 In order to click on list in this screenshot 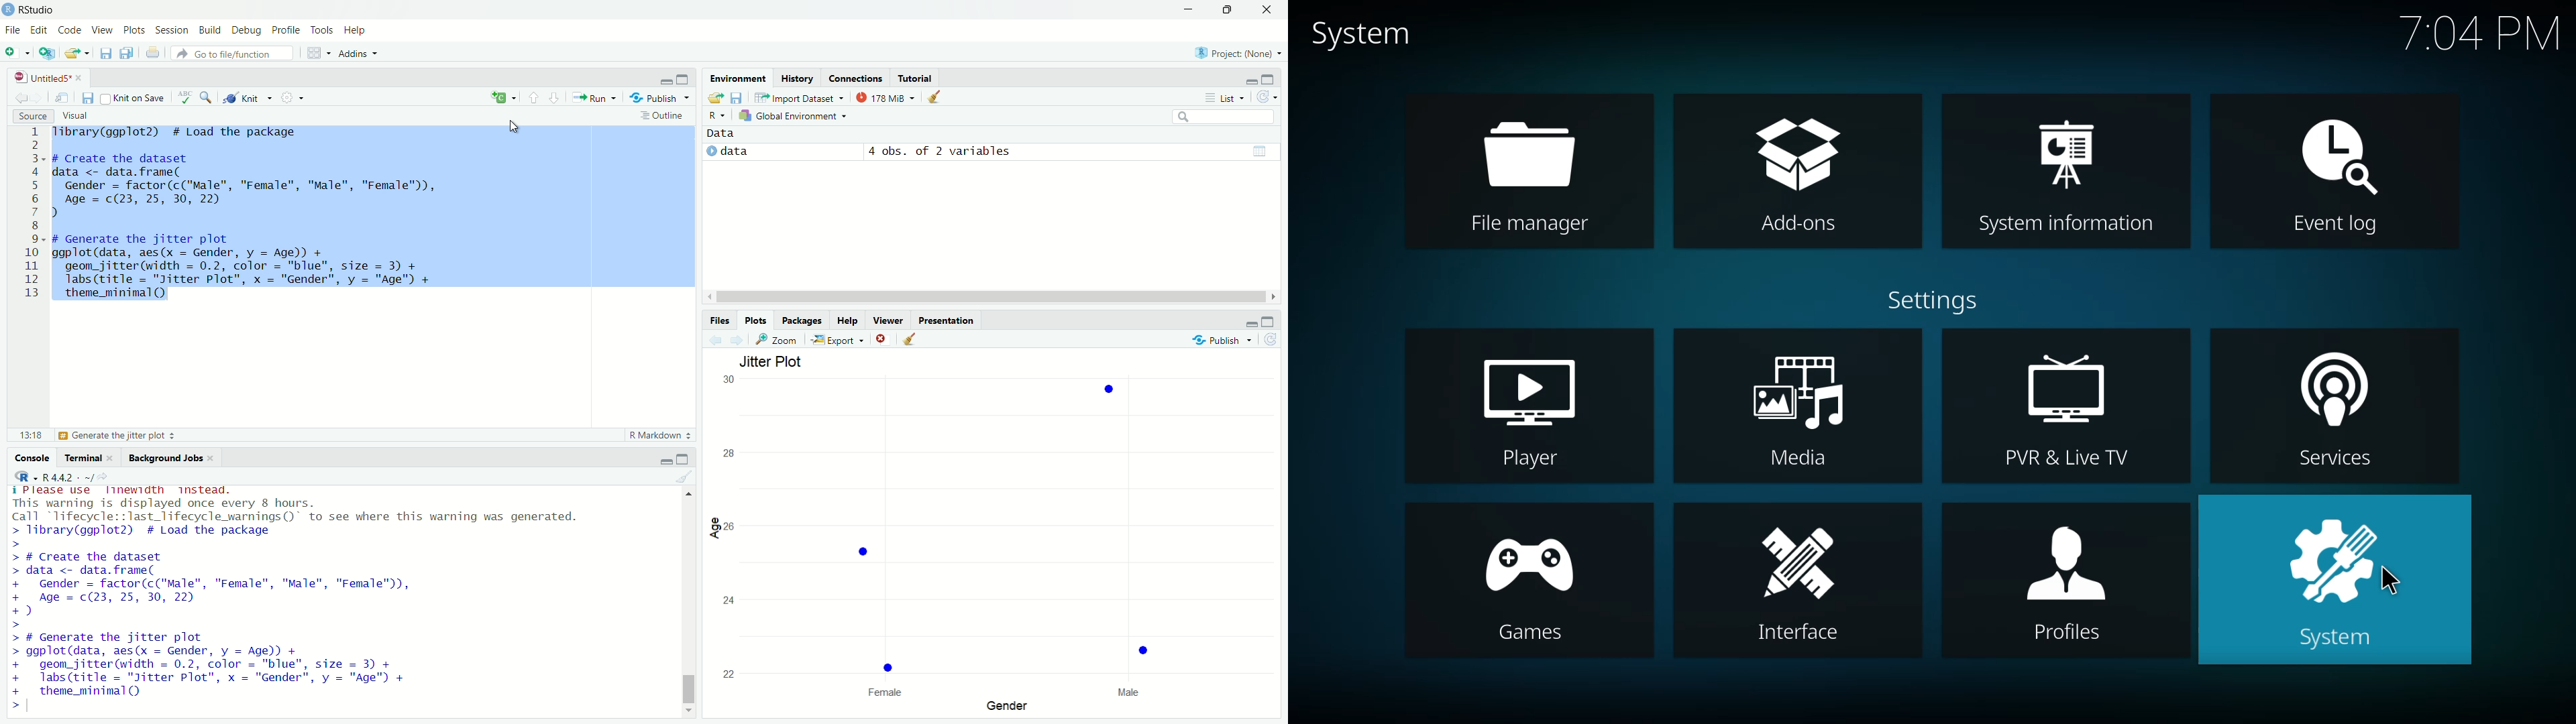, I will do `click(1226, 98)`.